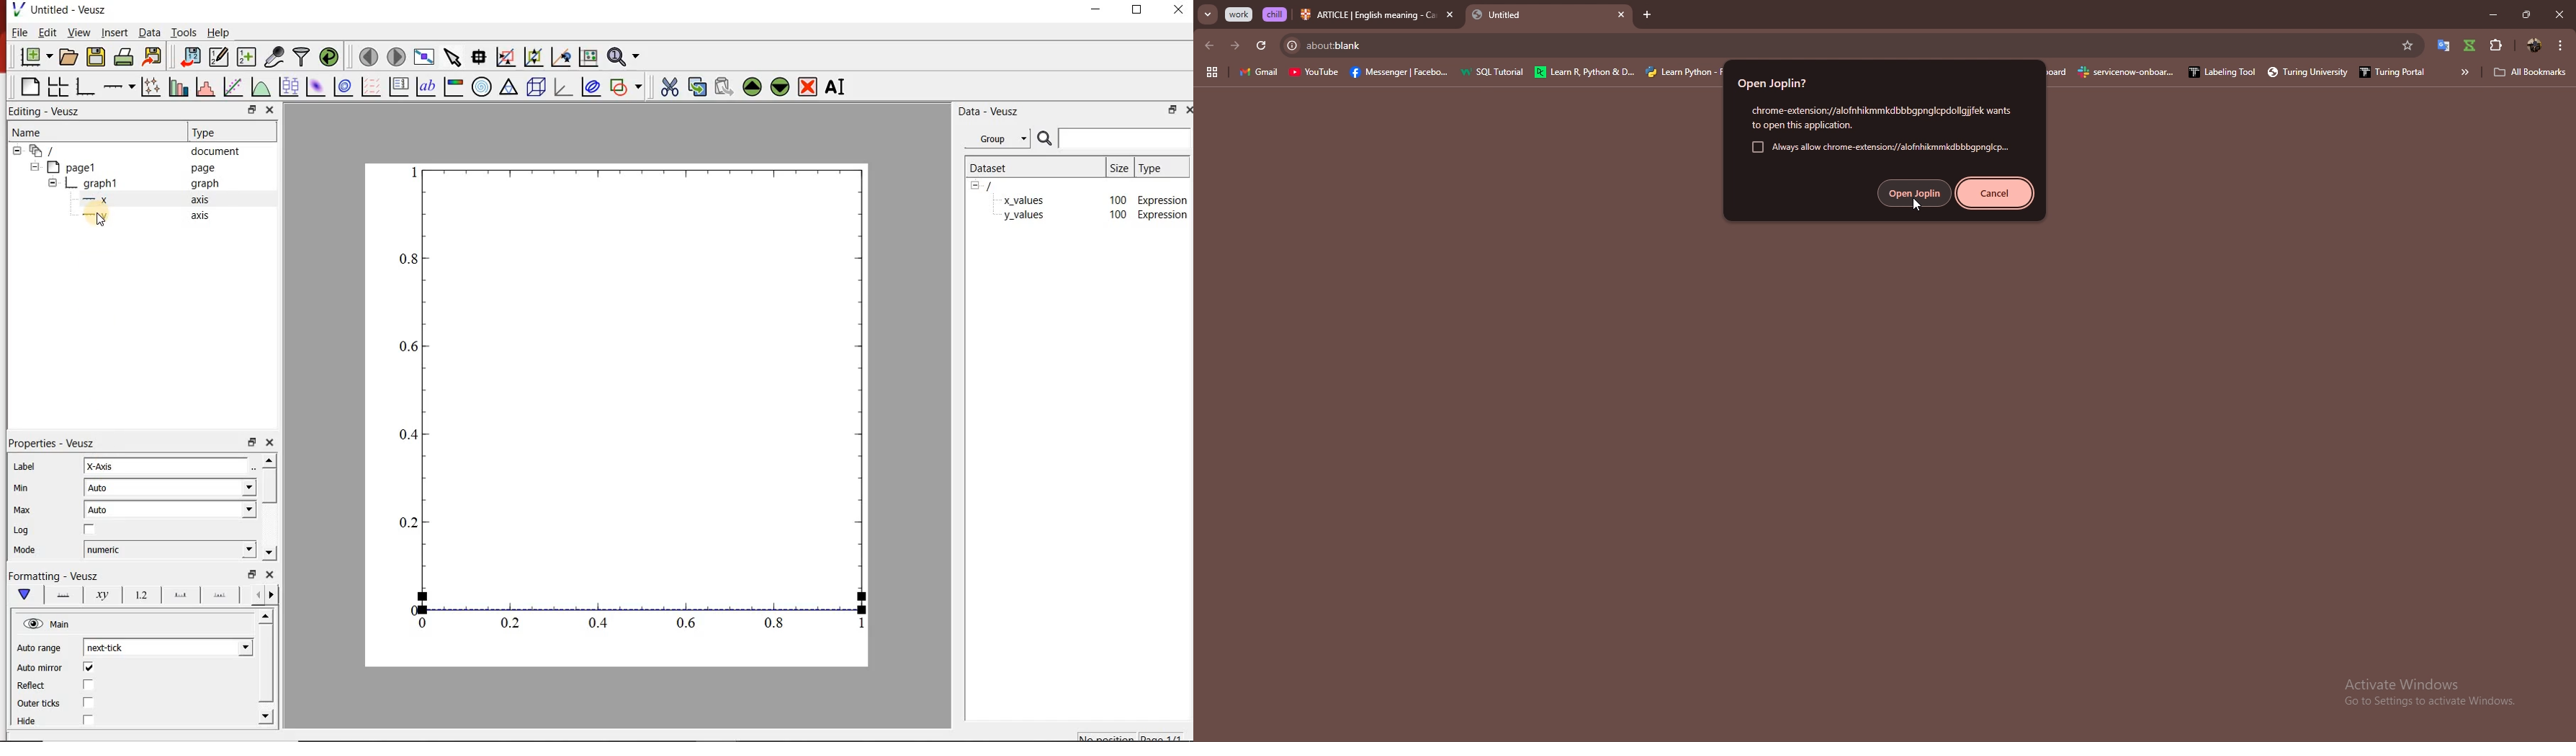  I want to click on back, so click(1209, 45).